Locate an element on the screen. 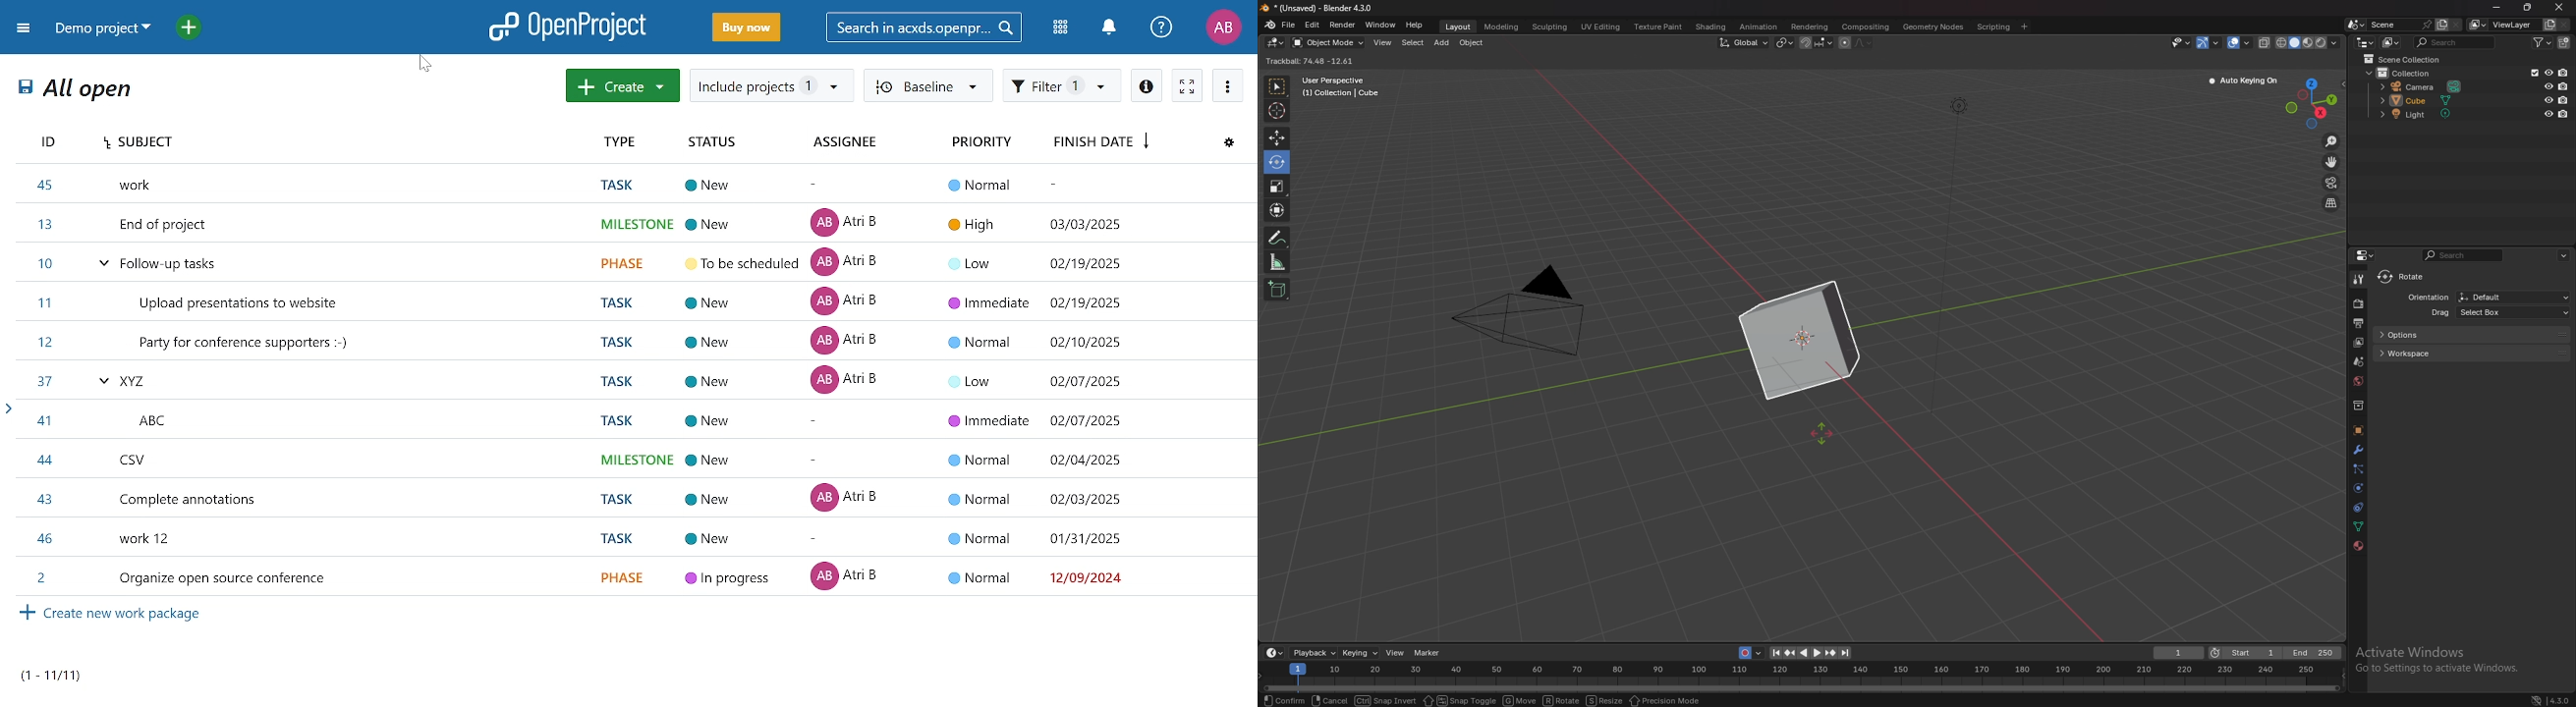  auto keying on is located at coordinates (2244, 81).